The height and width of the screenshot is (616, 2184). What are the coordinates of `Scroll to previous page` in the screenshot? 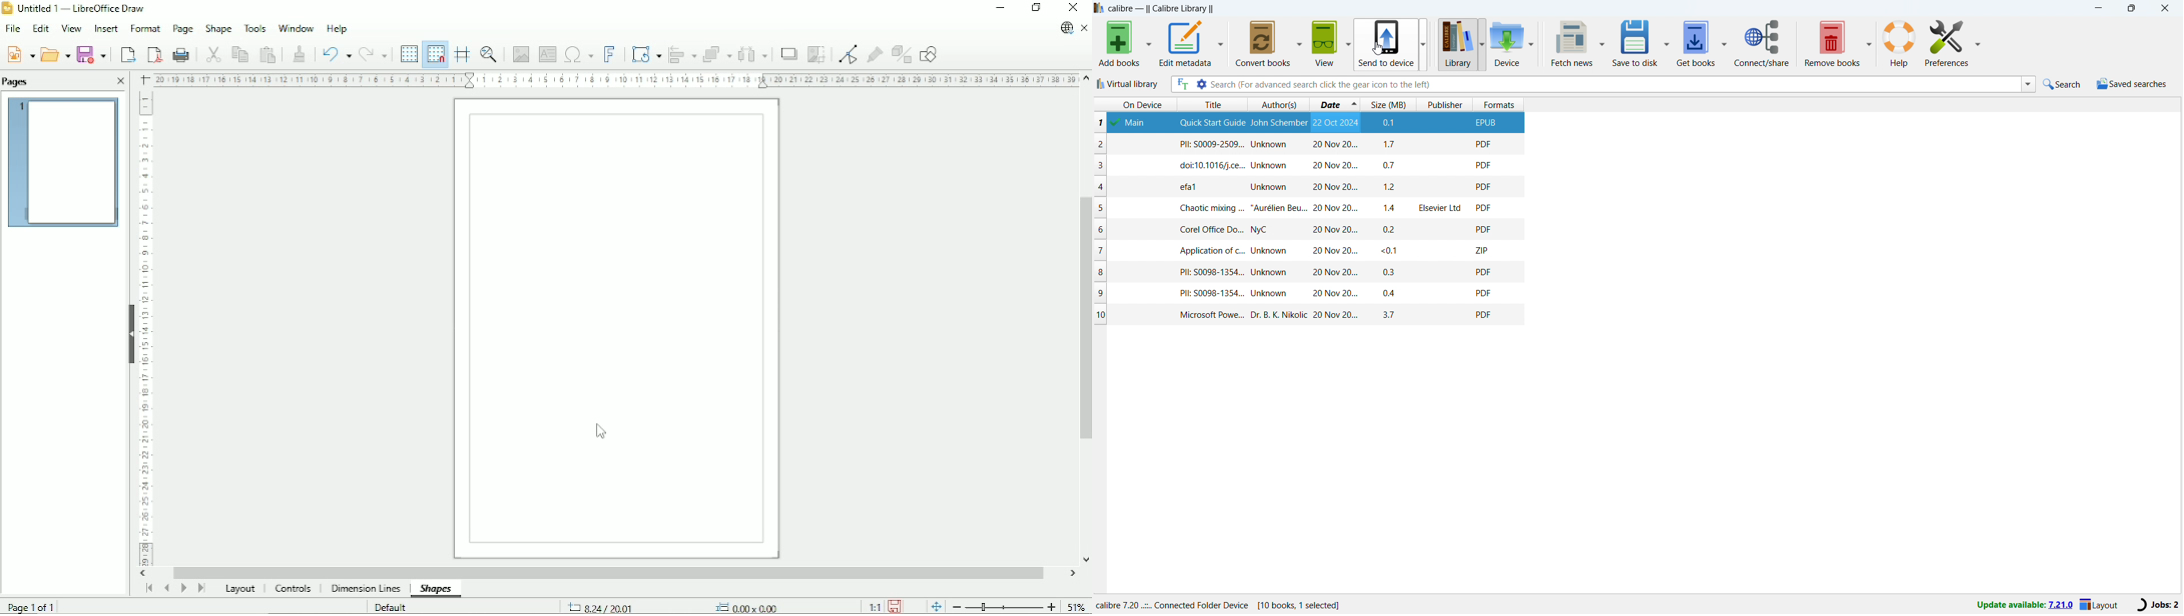 It's located at (166, 588).